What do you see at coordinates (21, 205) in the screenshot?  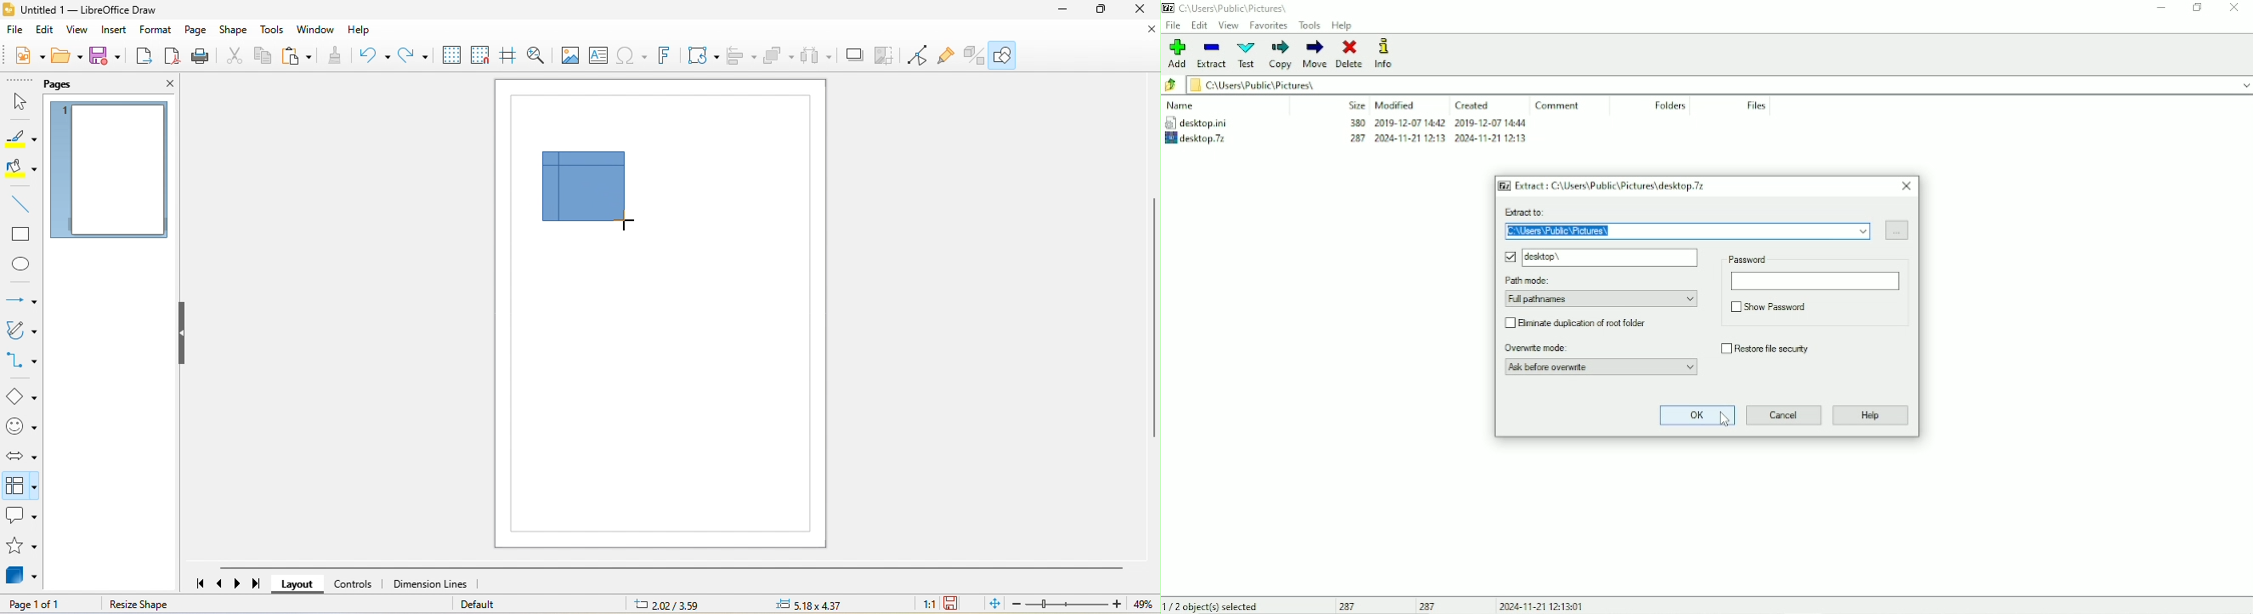 I see `line` at bounding box center [21, 205].